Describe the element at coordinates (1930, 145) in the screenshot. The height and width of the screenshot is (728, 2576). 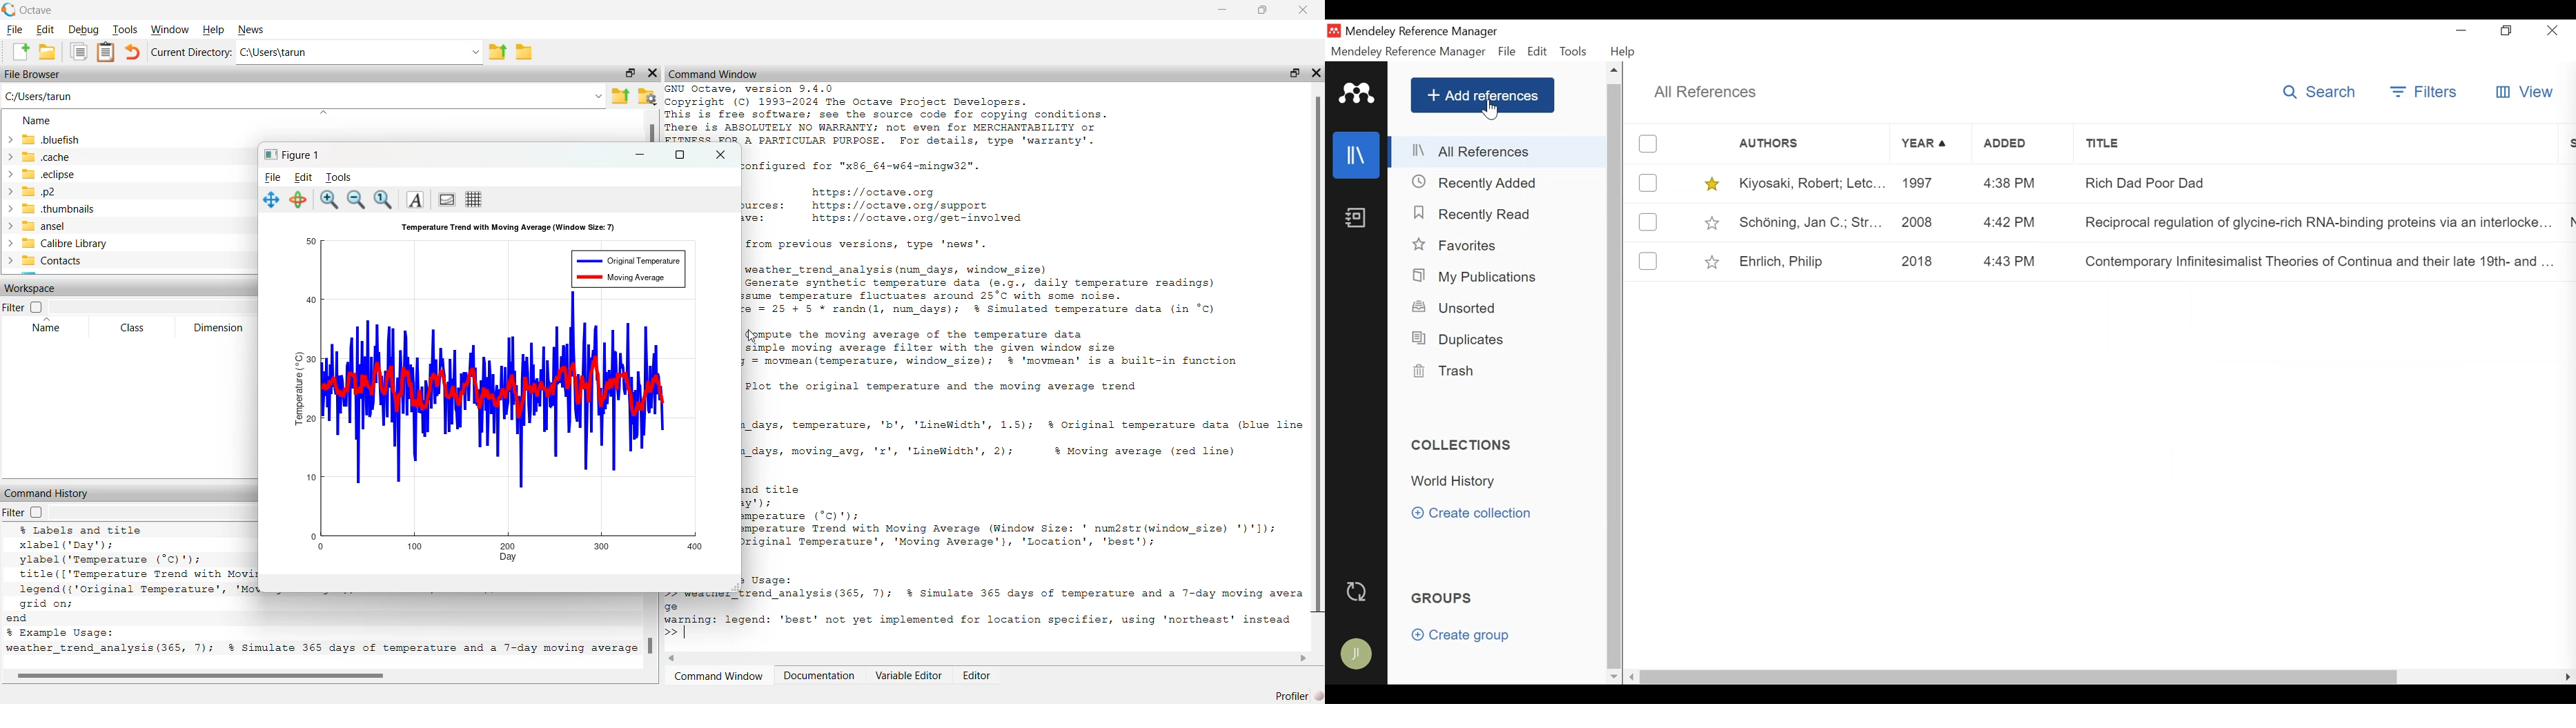
I see `Year` at that location.